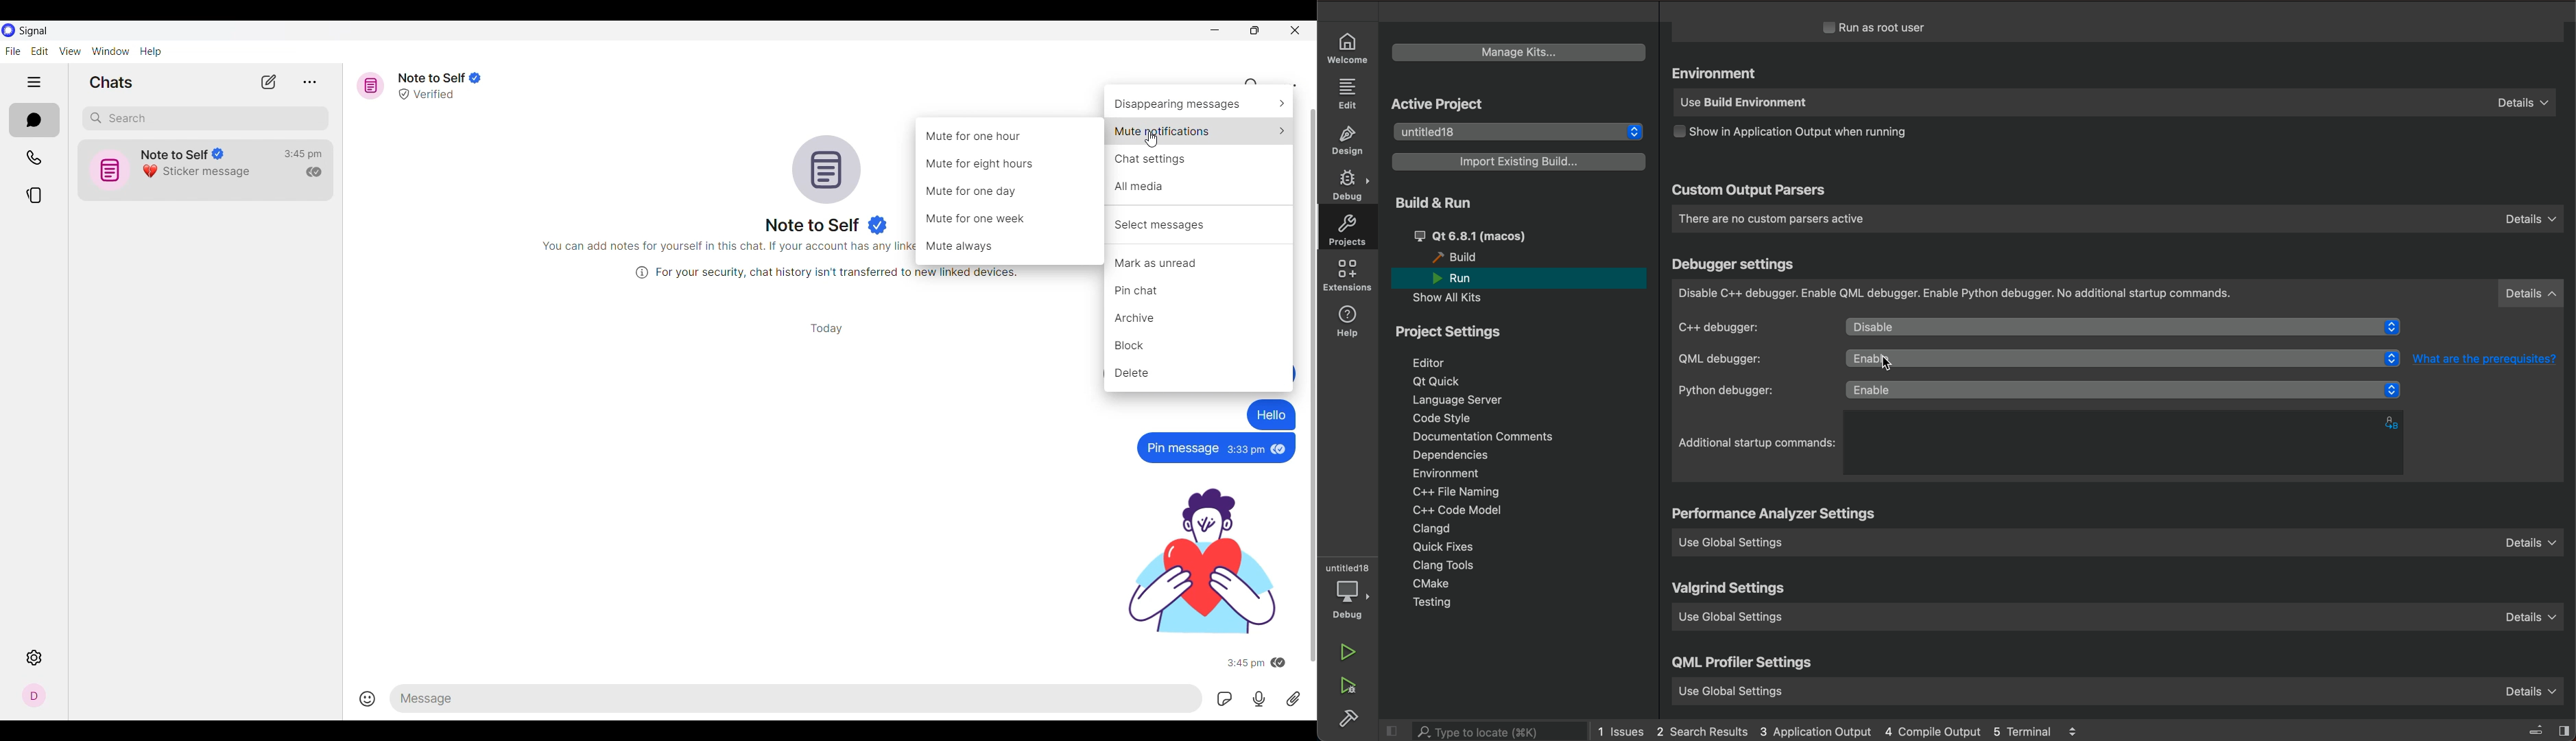 The height and width of the screenshot is (756, 2576). Describe the element at coordinates (1244, 663) in the screenshot. I see `3:45 pm` at that location.